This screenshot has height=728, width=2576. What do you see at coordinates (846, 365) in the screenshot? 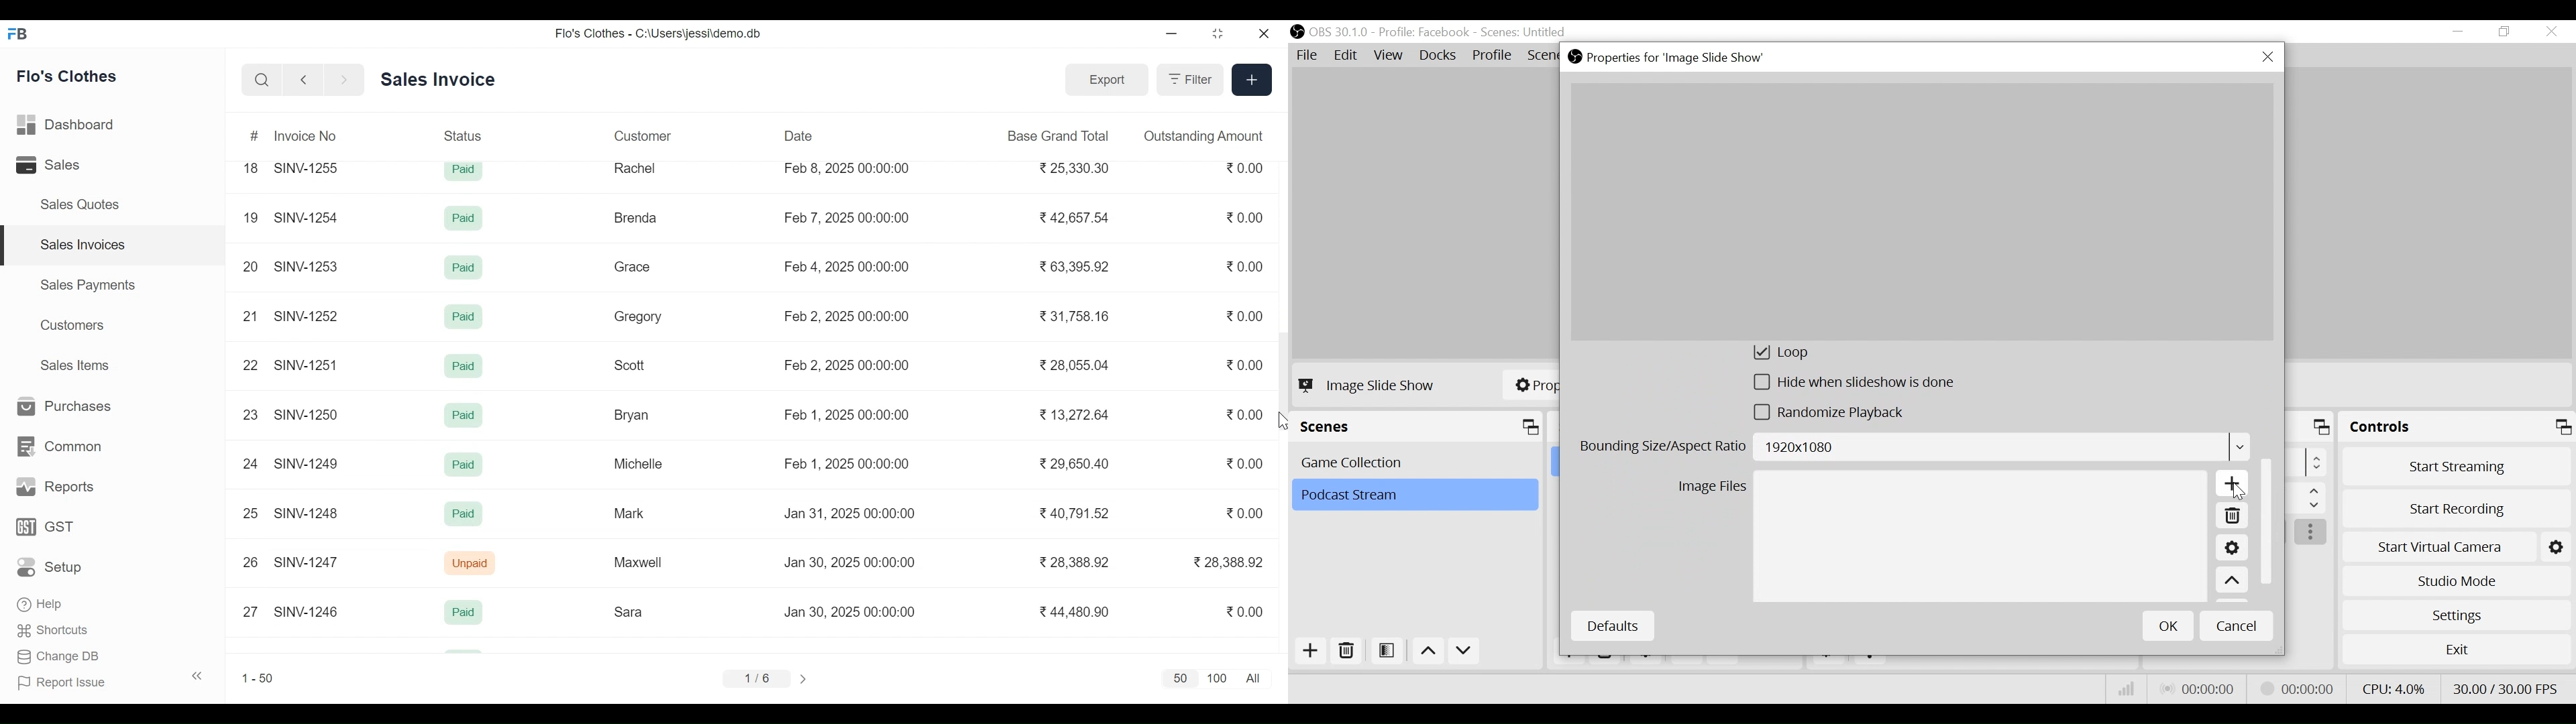
I see `Feb 2, 2025 00:00:00` at bounding box center [846, 365].